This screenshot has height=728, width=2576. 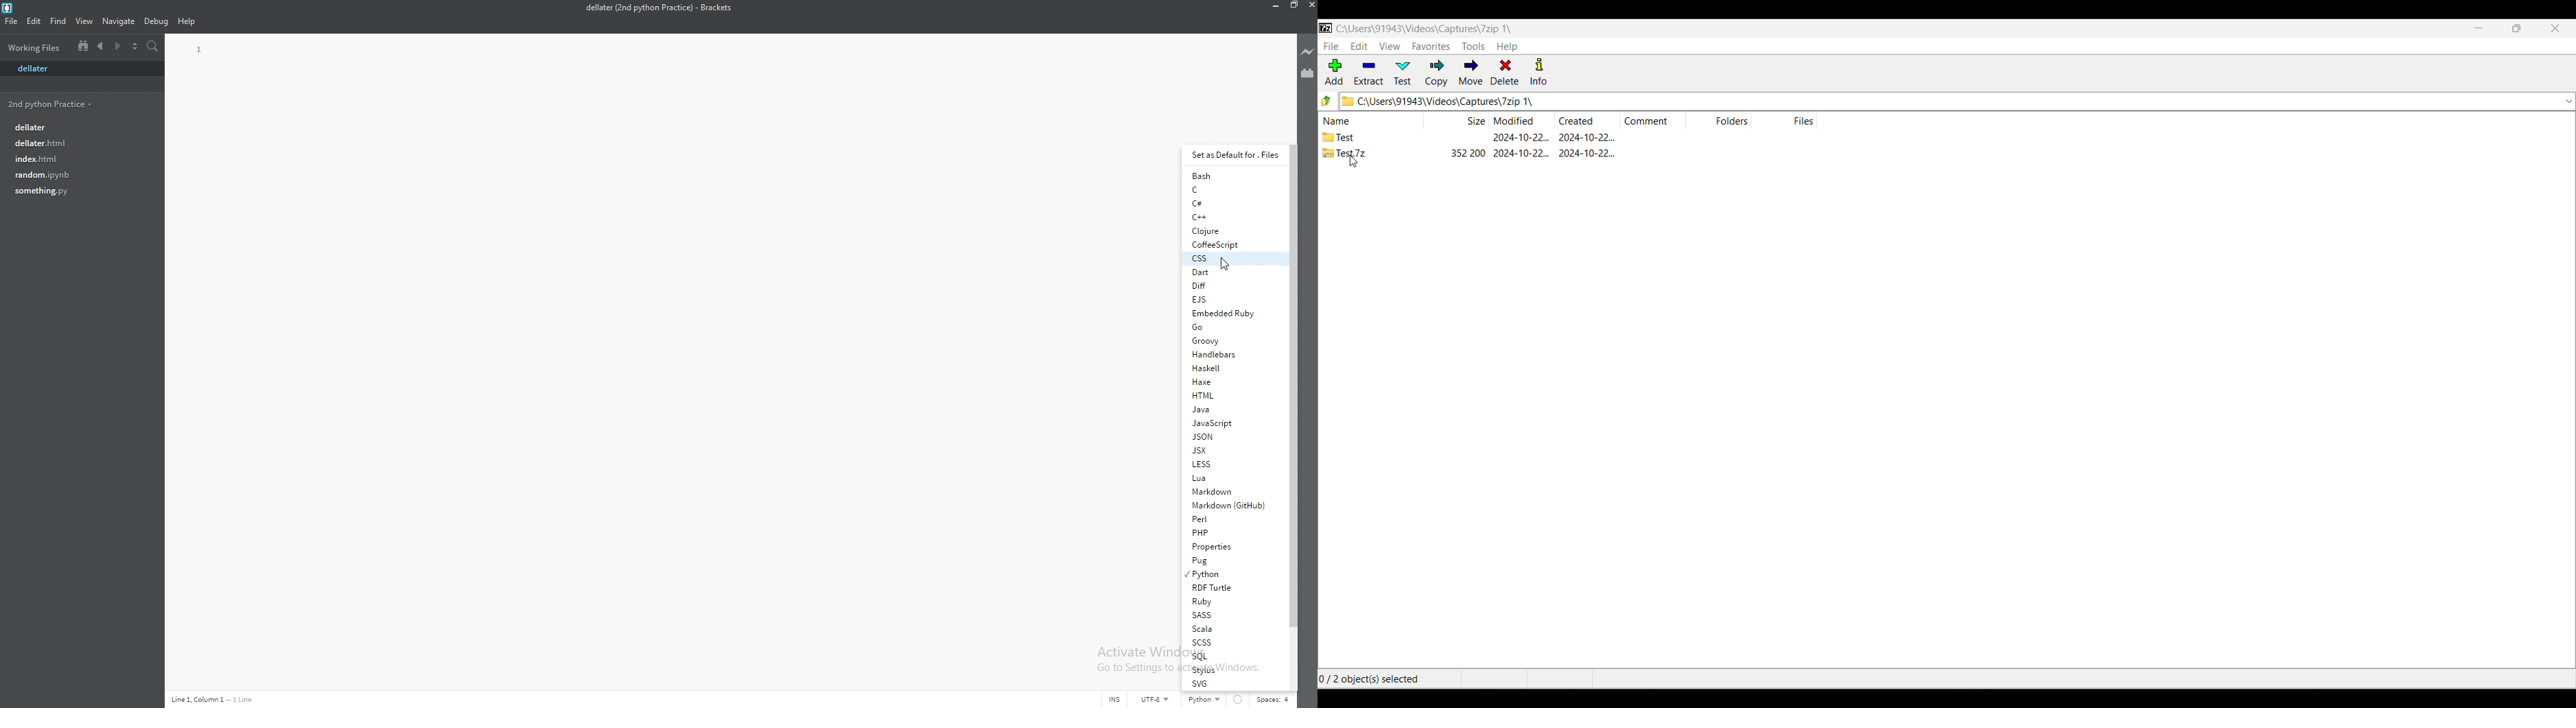 I want to click on embedded ruby, so click(x=1230, y=313).